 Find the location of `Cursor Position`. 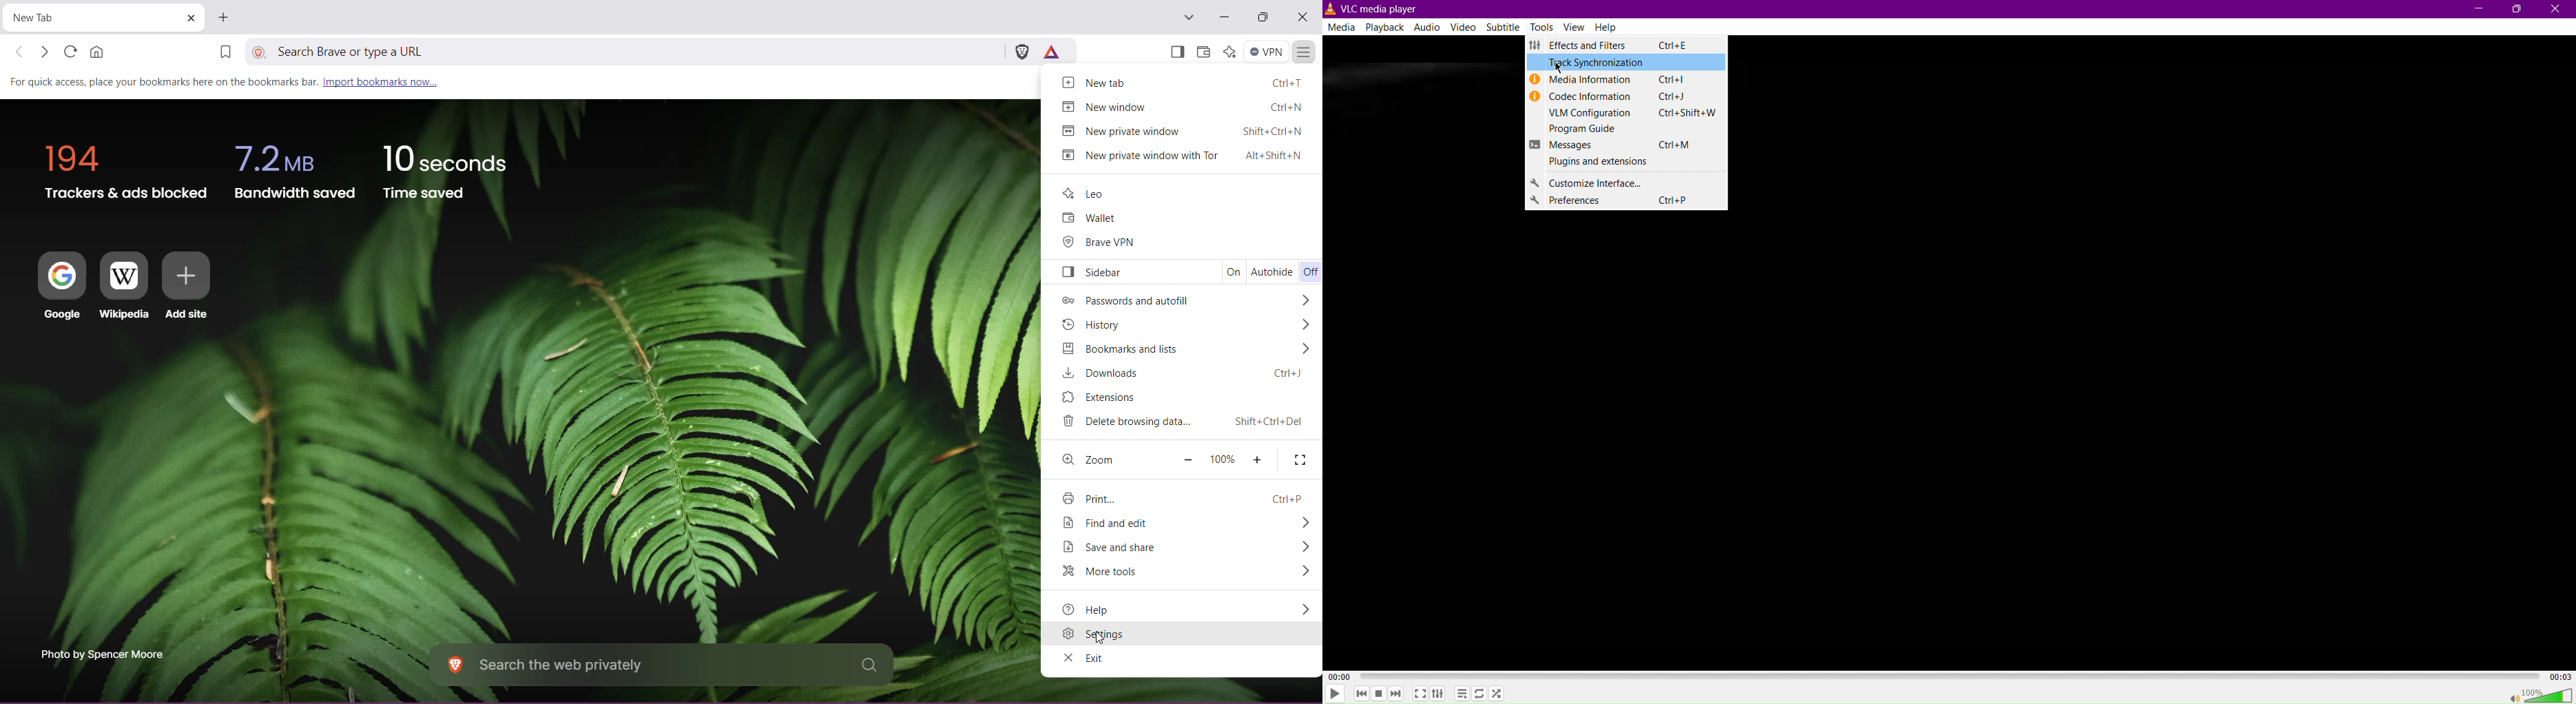

Cursor Position is located at coordinates (1558, 64).